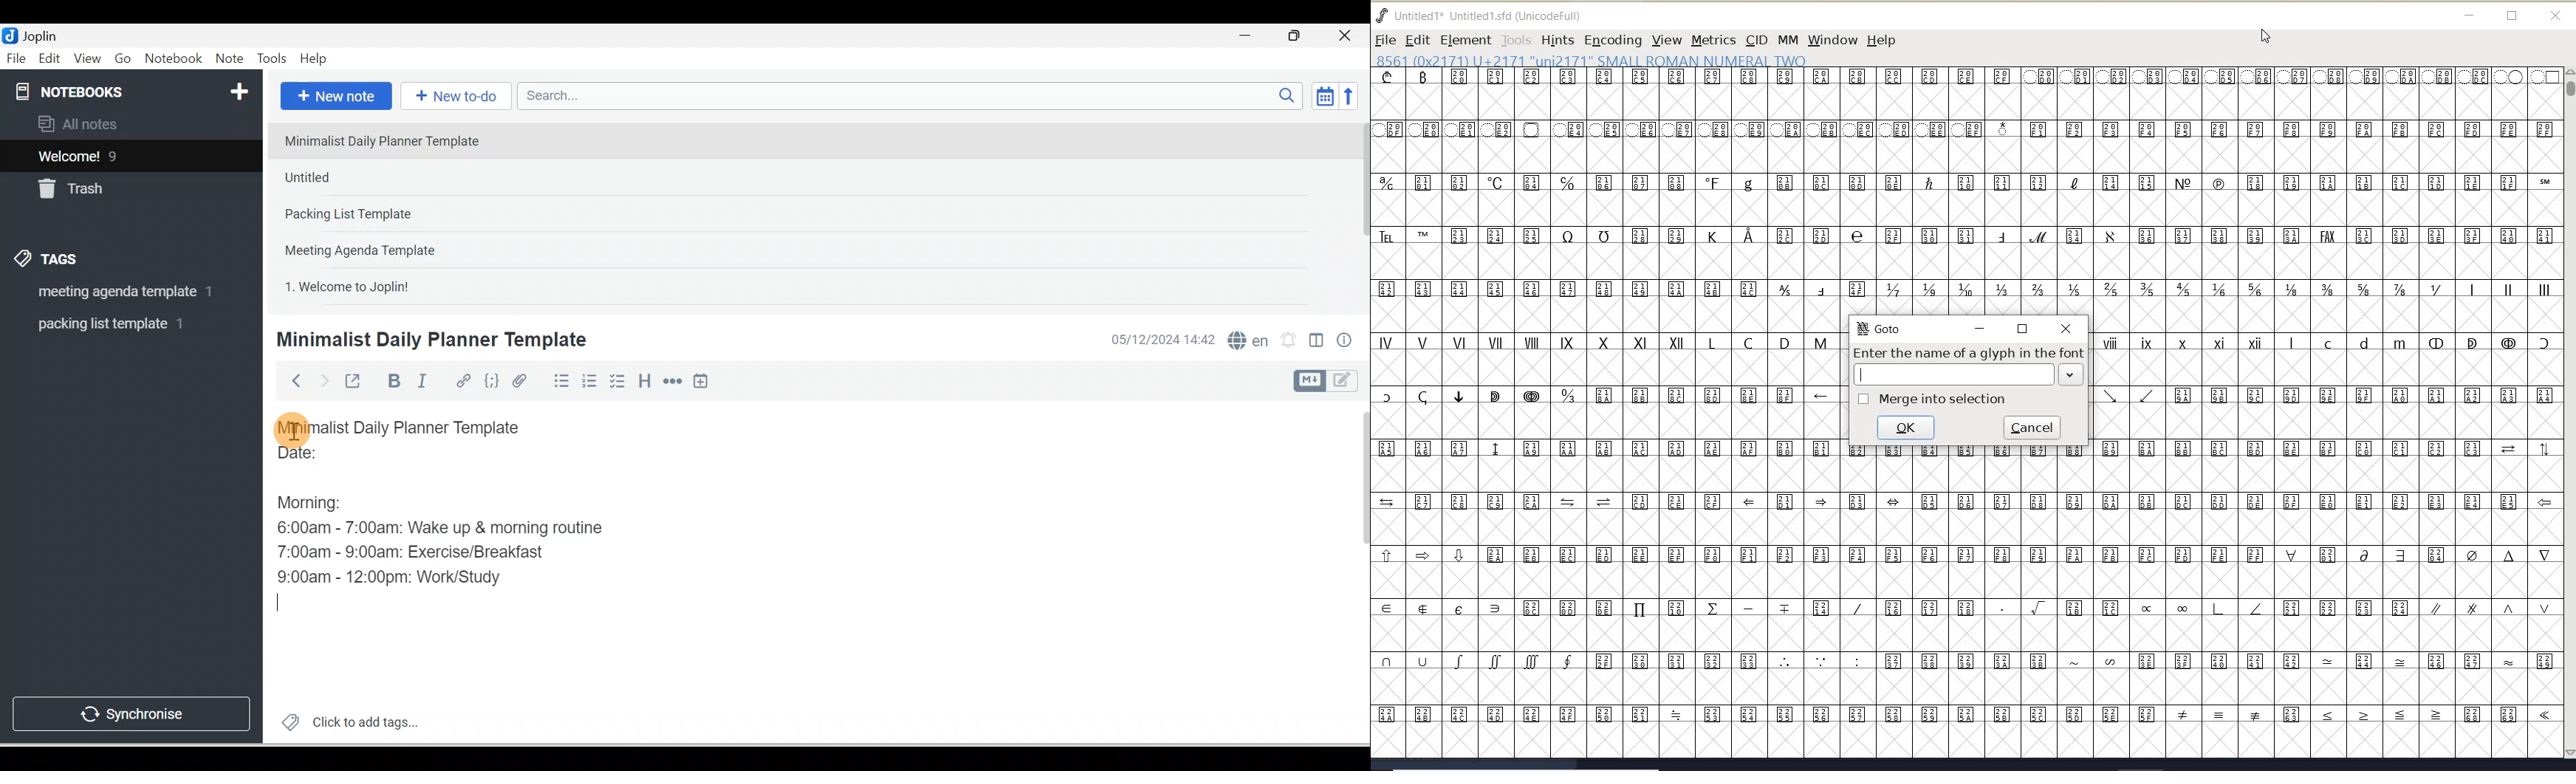  What do you see at coordinates (333, 97) in the screenshot?
I see `New note` at bounding box center [333, 97].